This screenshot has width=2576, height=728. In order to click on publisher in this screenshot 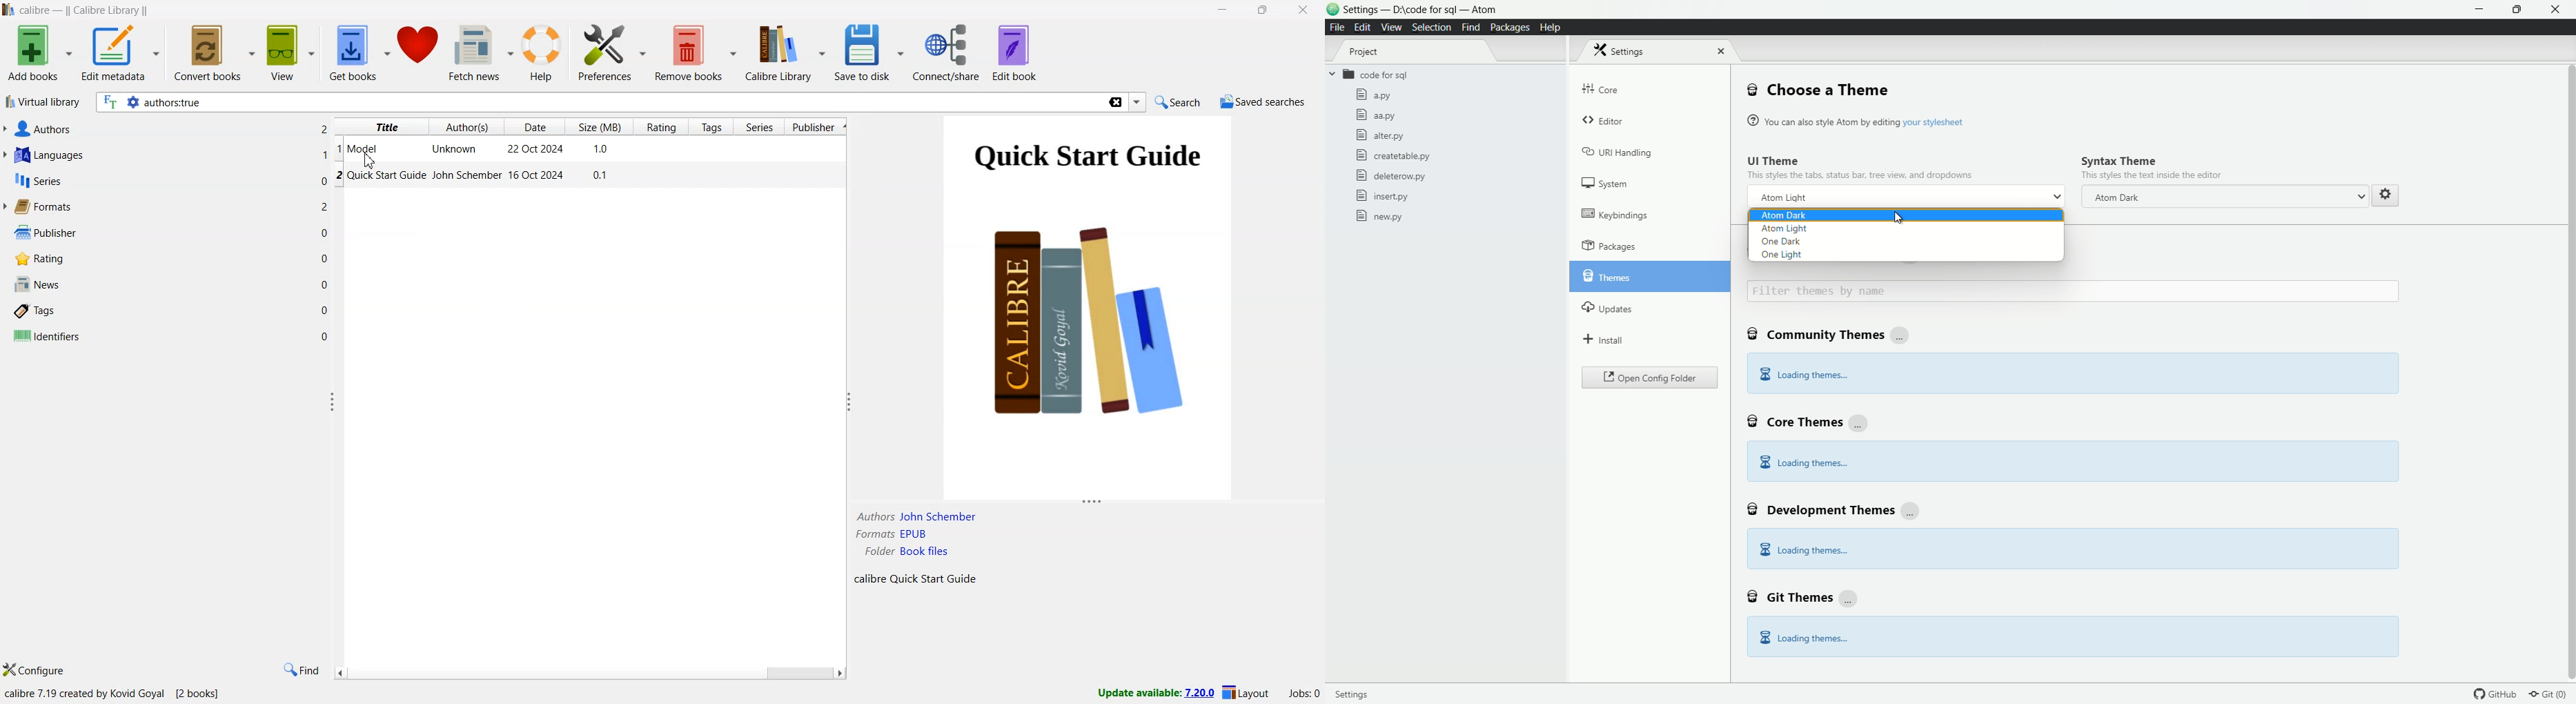, I will do `click(817, 128)`.